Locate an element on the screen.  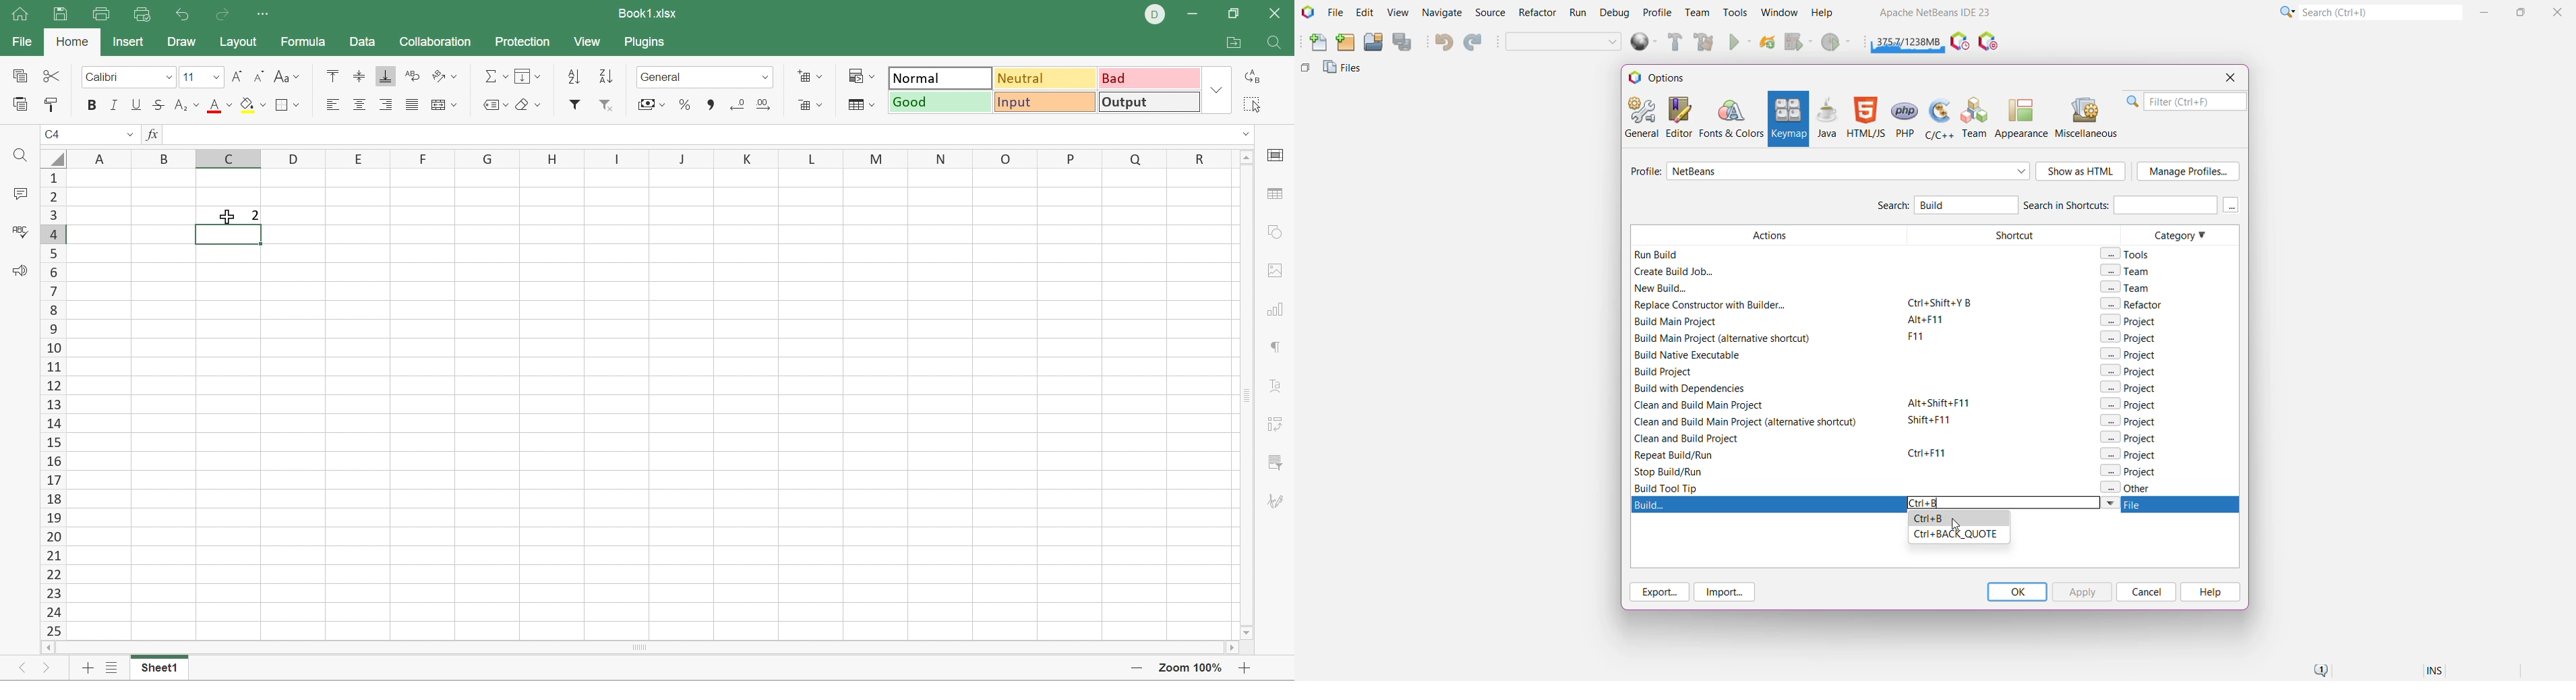
Borders is located at coordinates (289, 105).